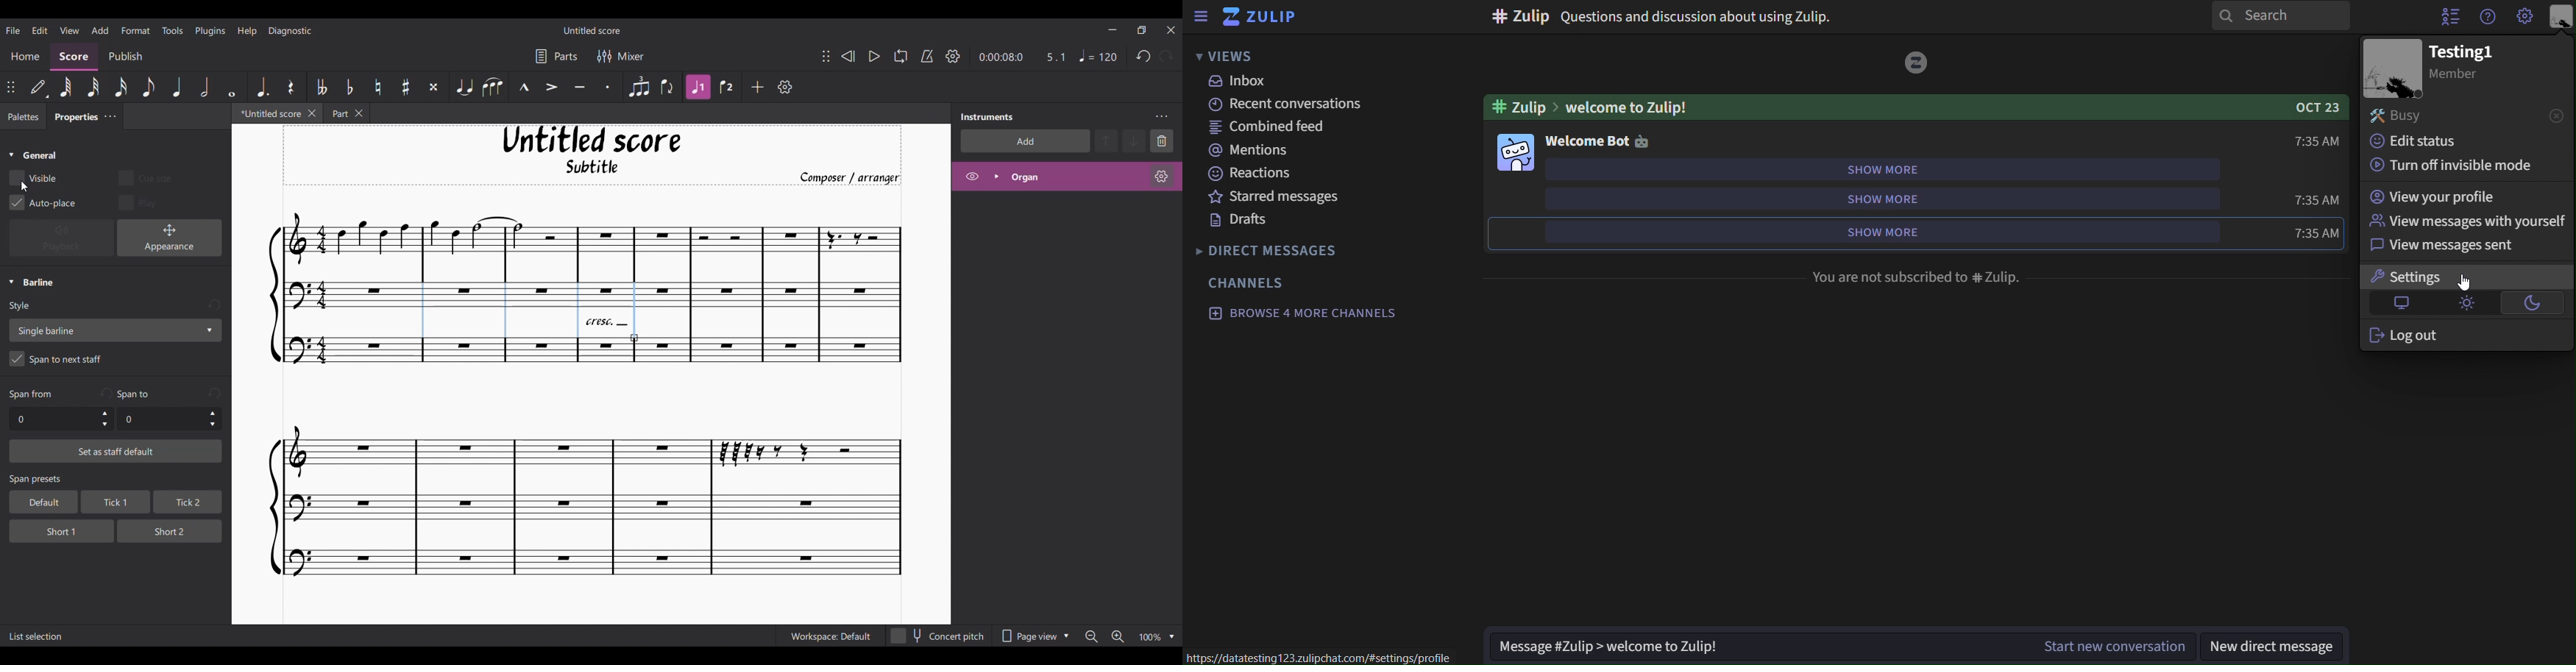  I want to click on Increase/Decrease Span from, so click(105, 419).